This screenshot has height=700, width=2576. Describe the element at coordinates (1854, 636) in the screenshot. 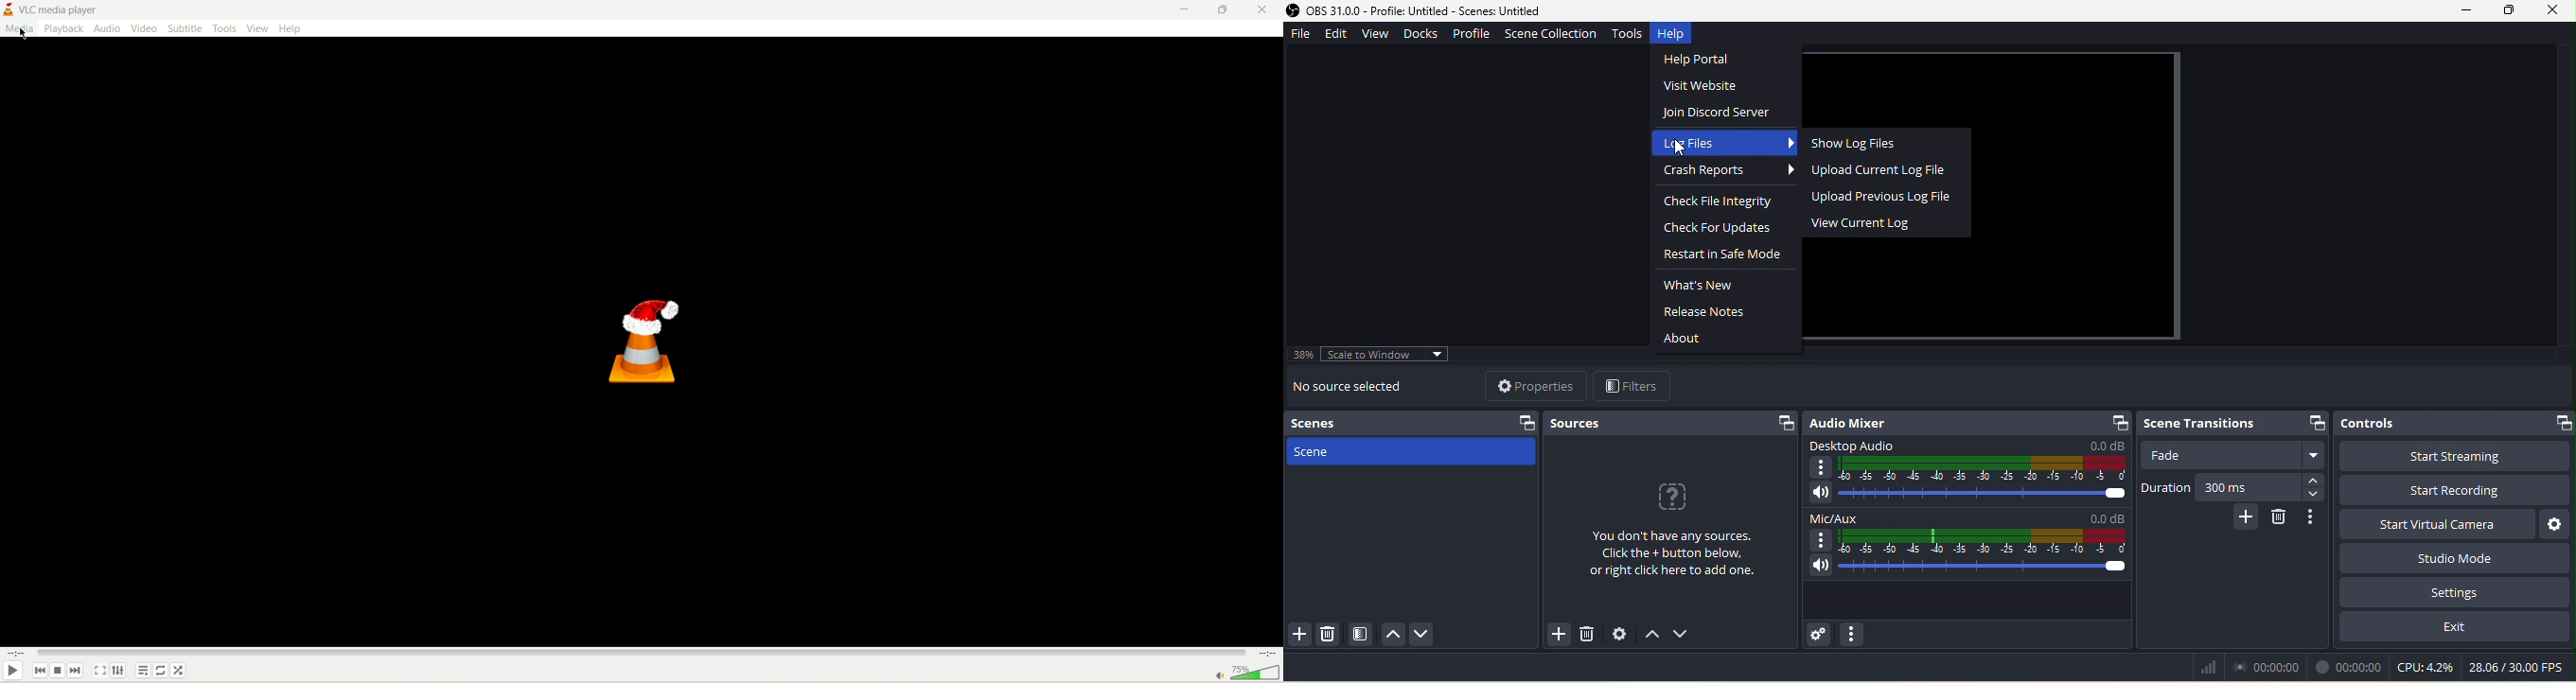

I see `audio mixer menu` at that location.